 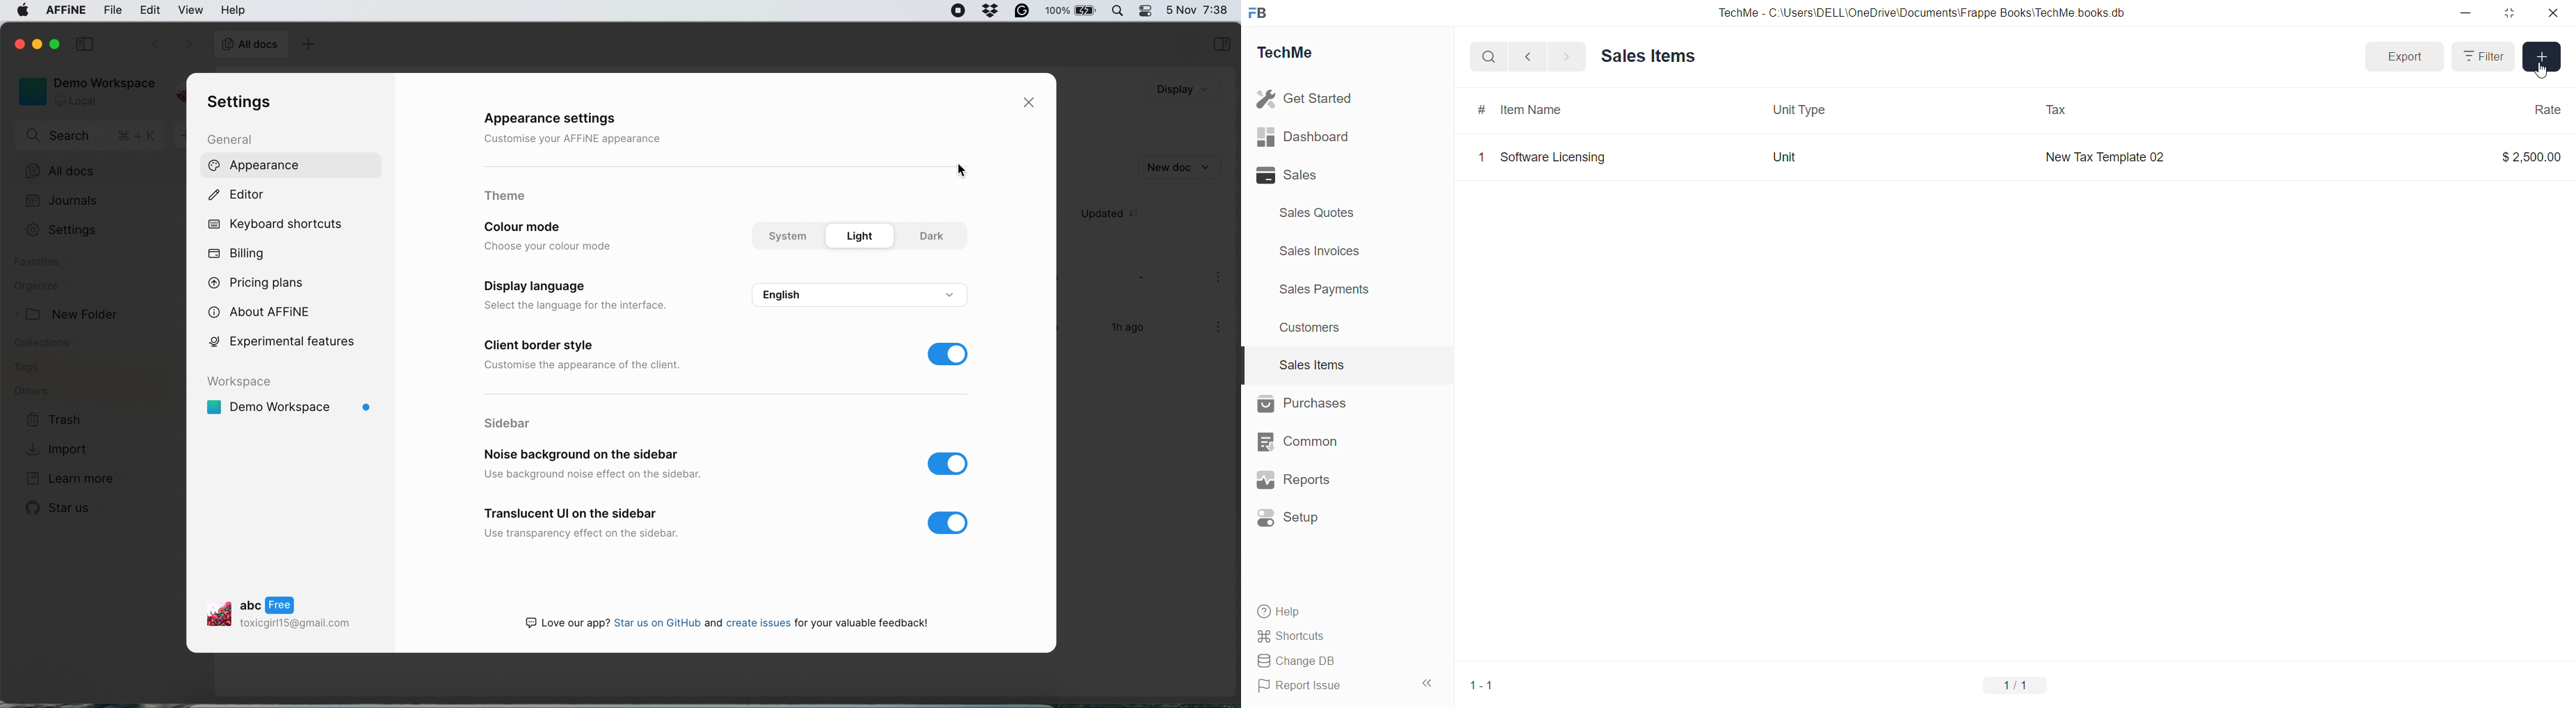 I want to click on settings, so click(x=62, y=232).